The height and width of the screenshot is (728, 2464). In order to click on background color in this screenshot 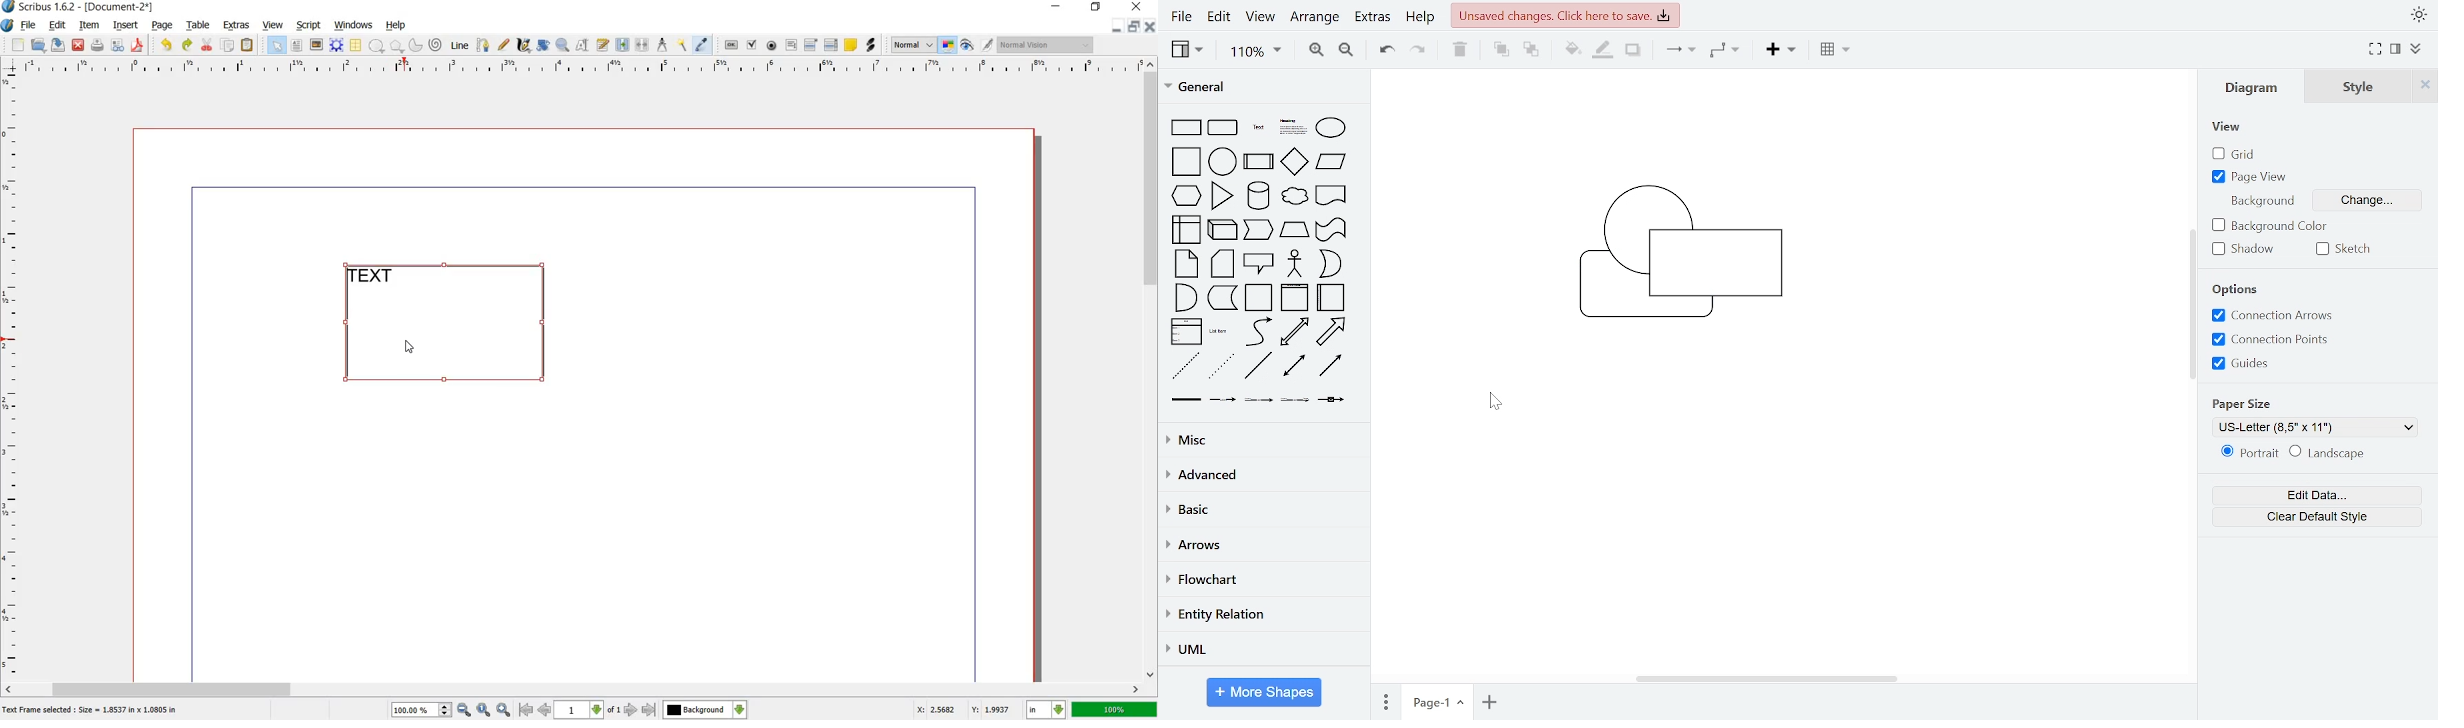, I will do `click(2277, 226)`.